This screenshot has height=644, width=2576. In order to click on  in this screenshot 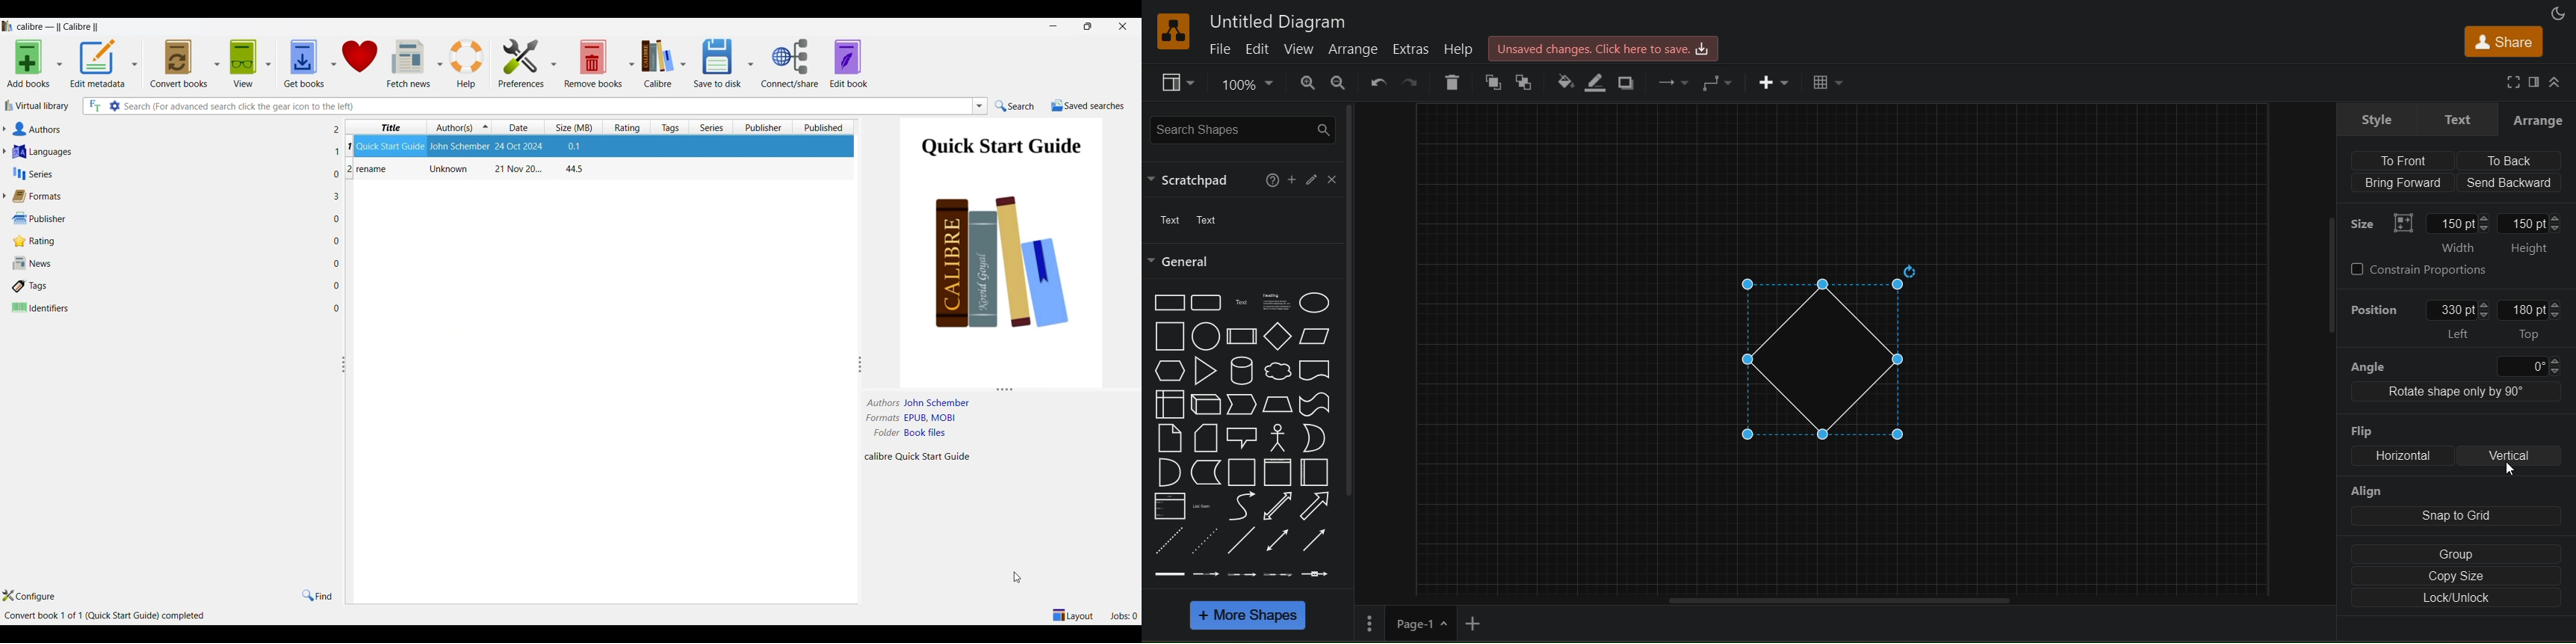, I will do `click(1000, 249)`.